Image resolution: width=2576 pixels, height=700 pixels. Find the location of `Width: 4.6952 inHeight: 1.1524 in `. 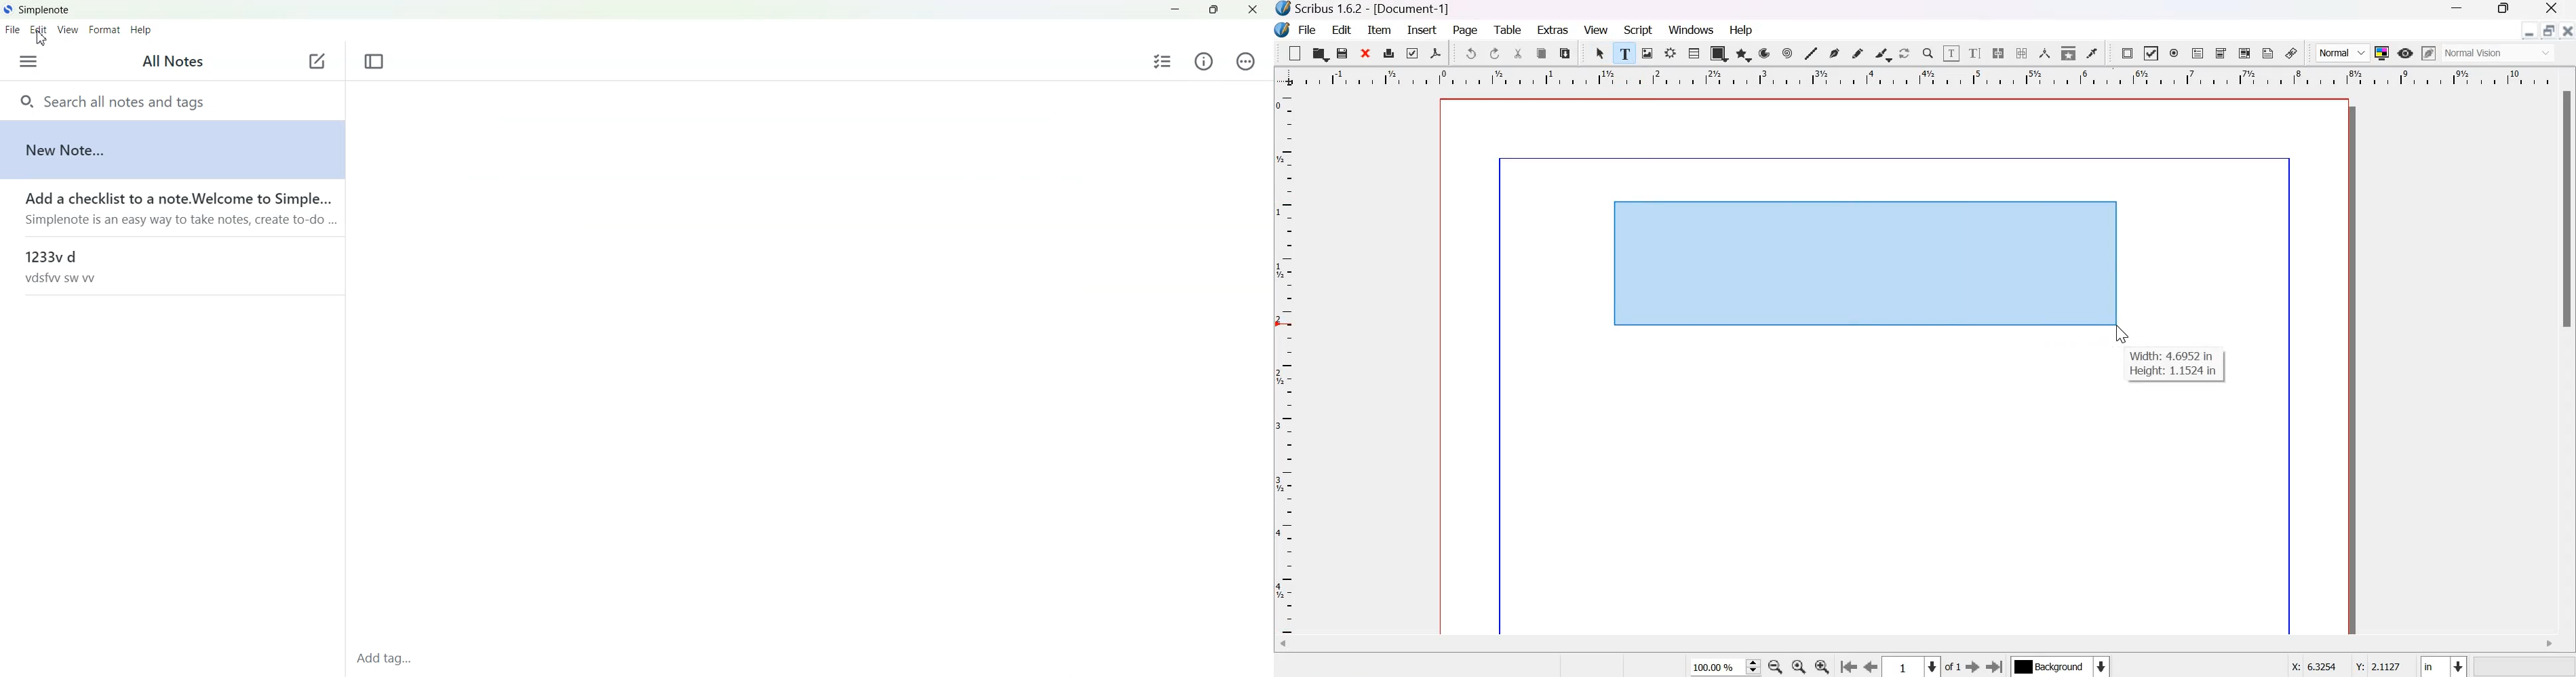

Width: 4.6952 inHeight: 1.1524 in  is located at coordinates (2181, 366).